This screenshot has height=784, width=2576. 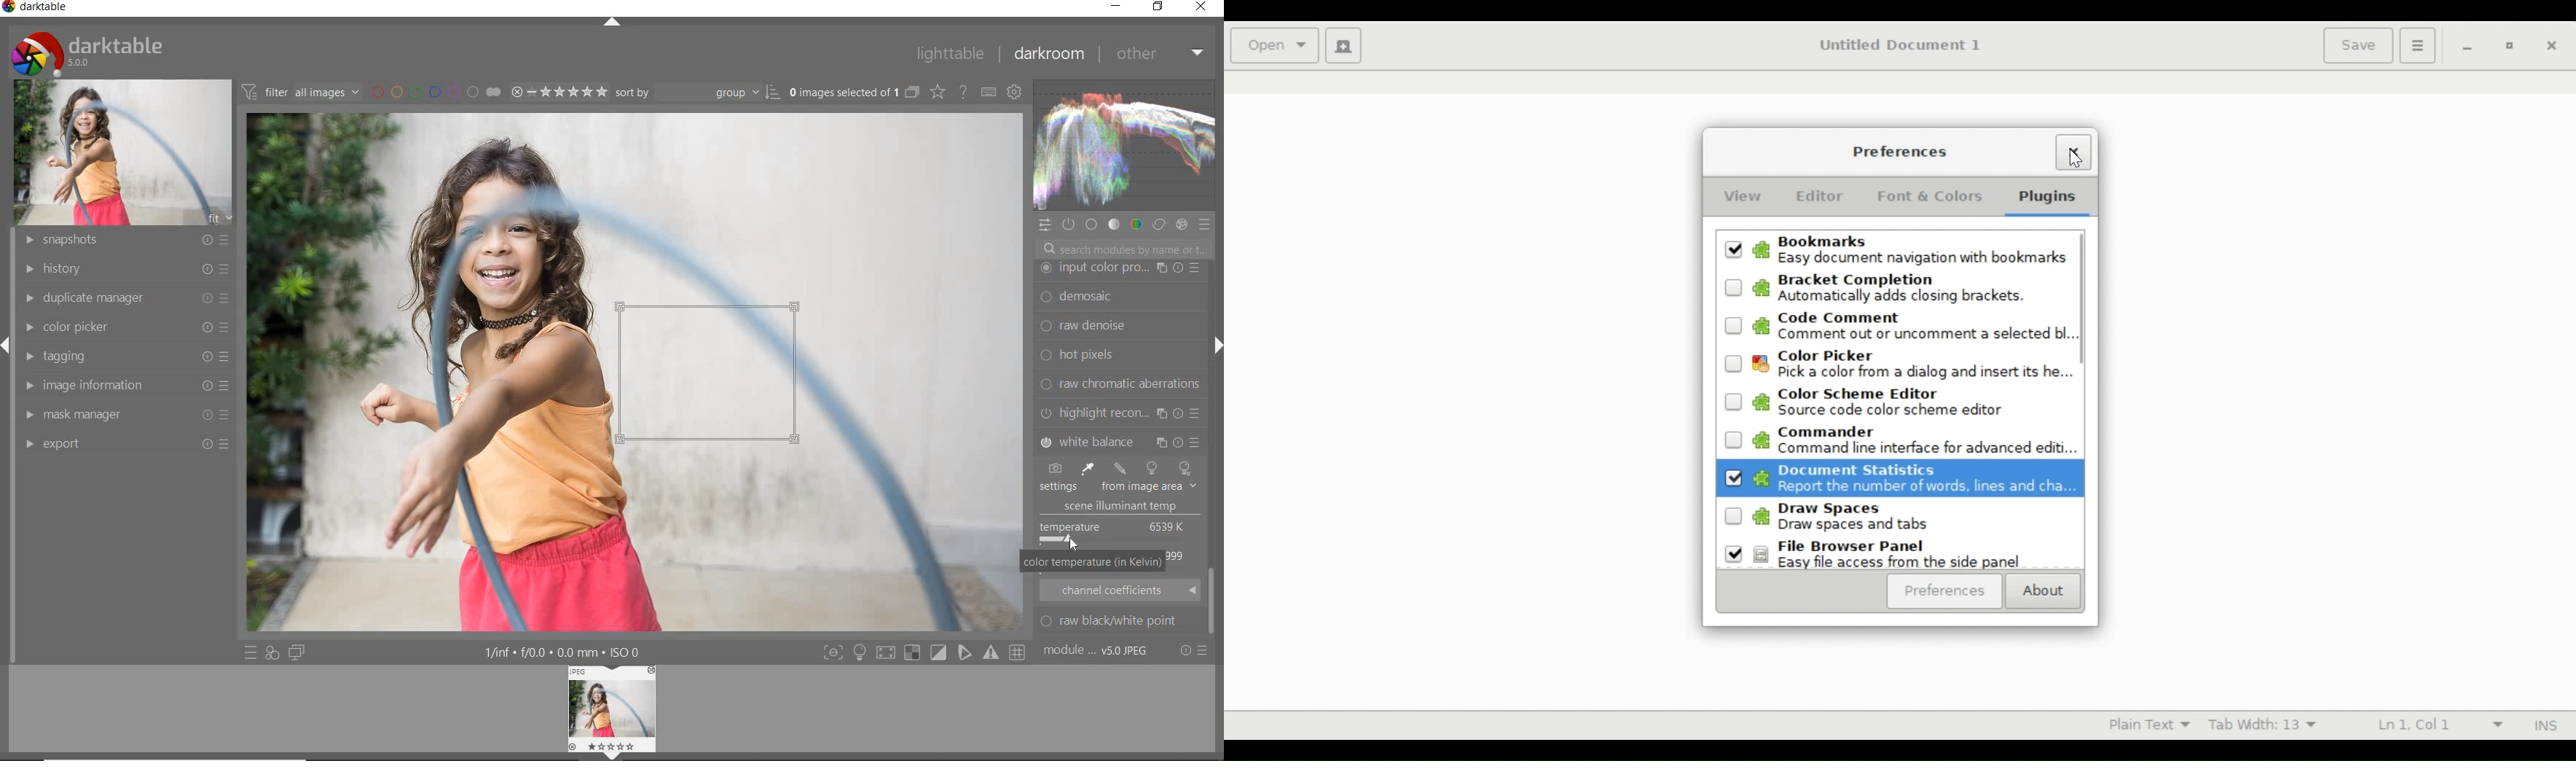 What do you see at coordinates (251, 652) in the screenshot?
I see `quick access to preset` at bounding box center [251, 652].